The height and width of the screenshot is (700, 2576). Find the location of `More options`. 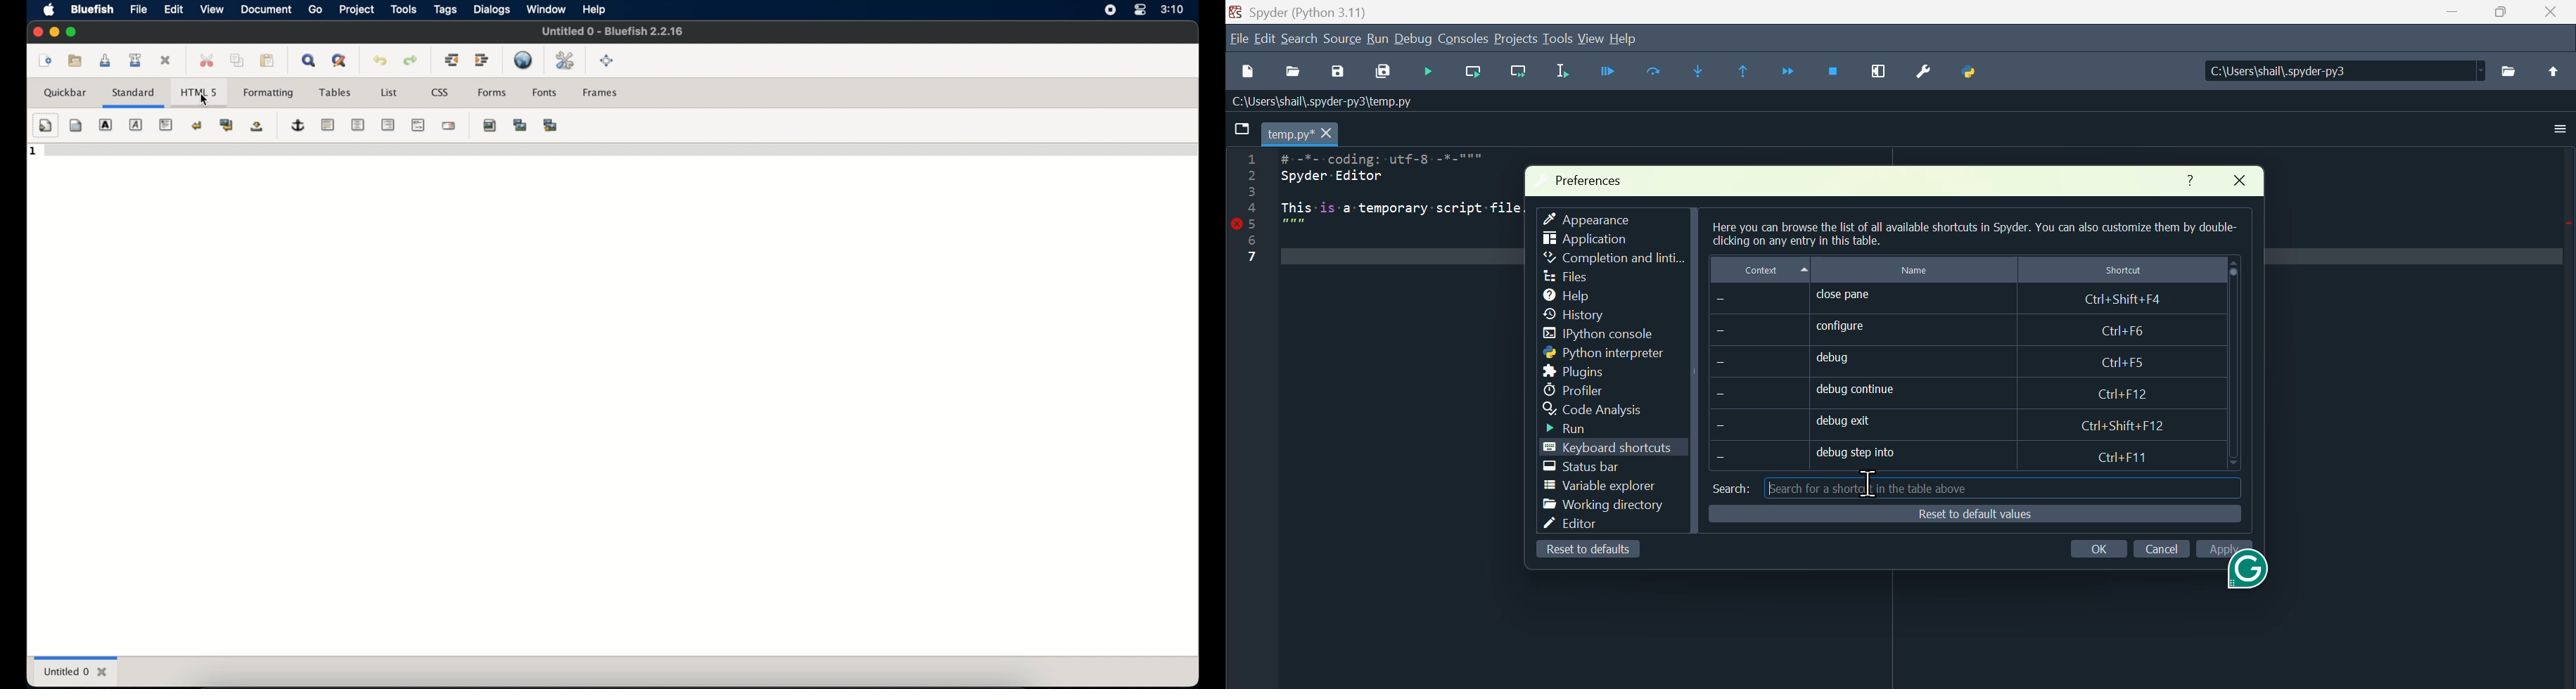

More options is located at coordinates (2560, 131).